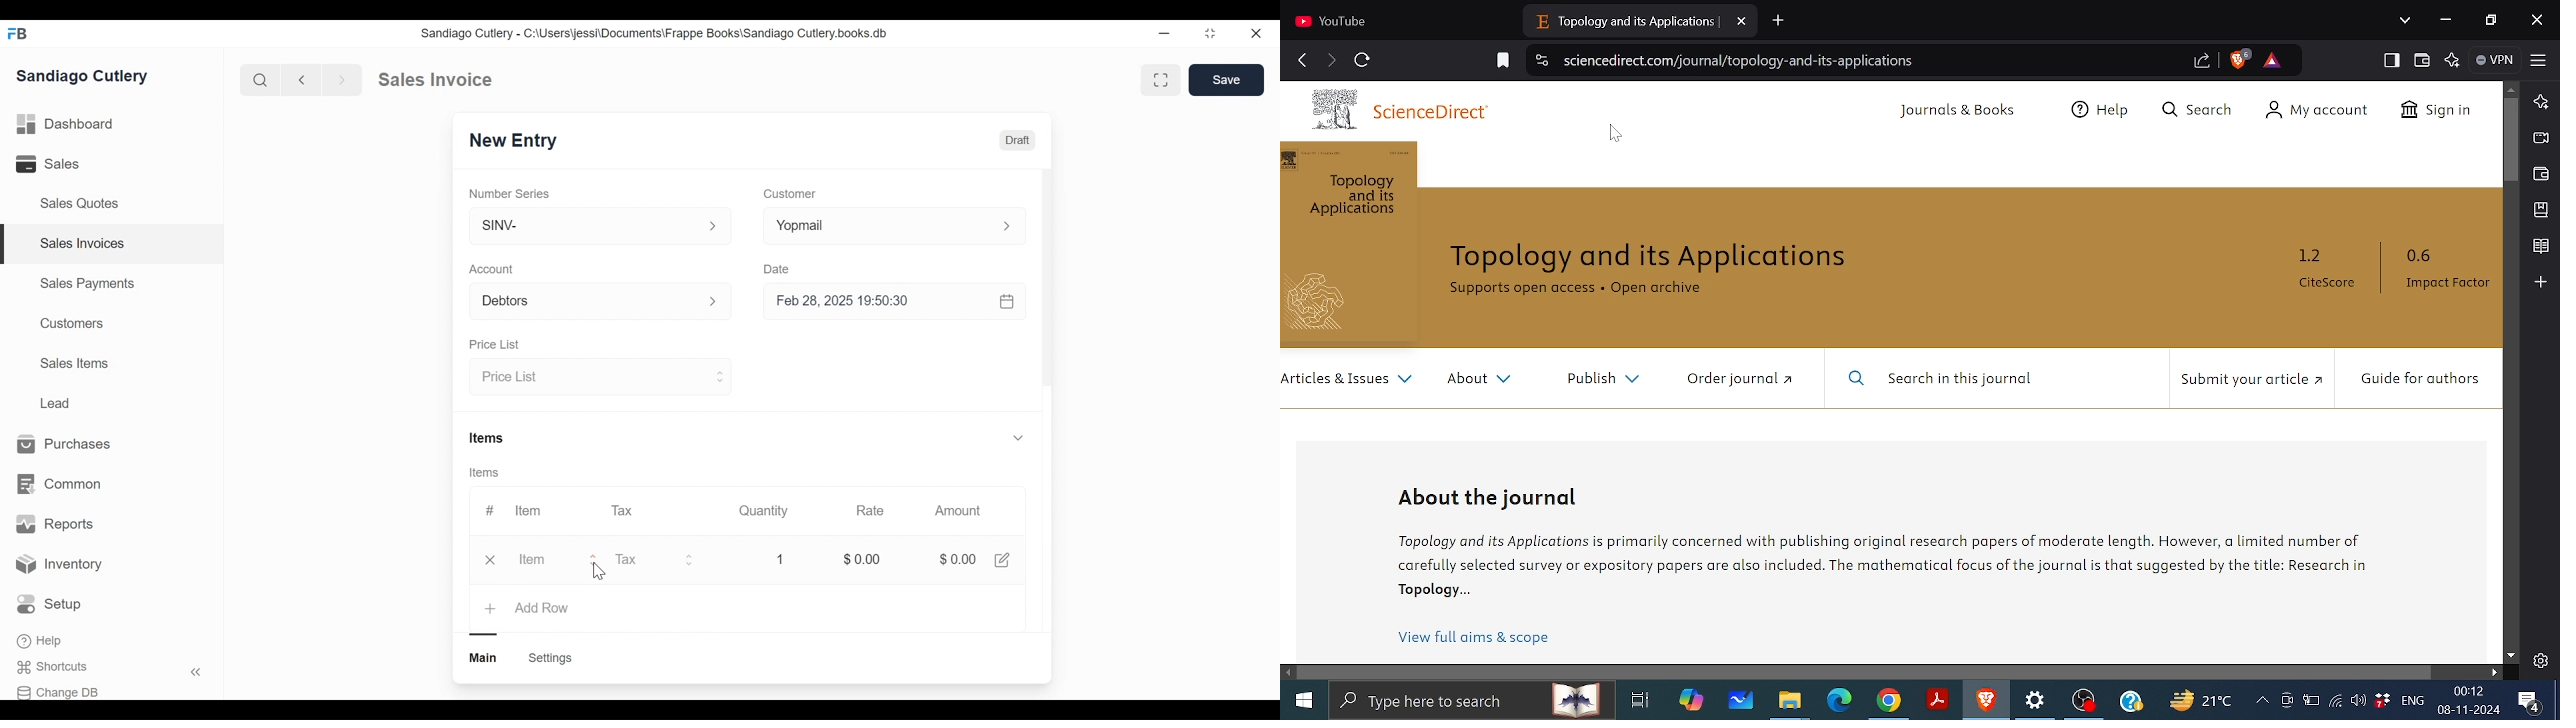 The image size is (2576, 728). Describe the element at coordinates (59, 566) in the screenshot. I see `Inventory` at that location.